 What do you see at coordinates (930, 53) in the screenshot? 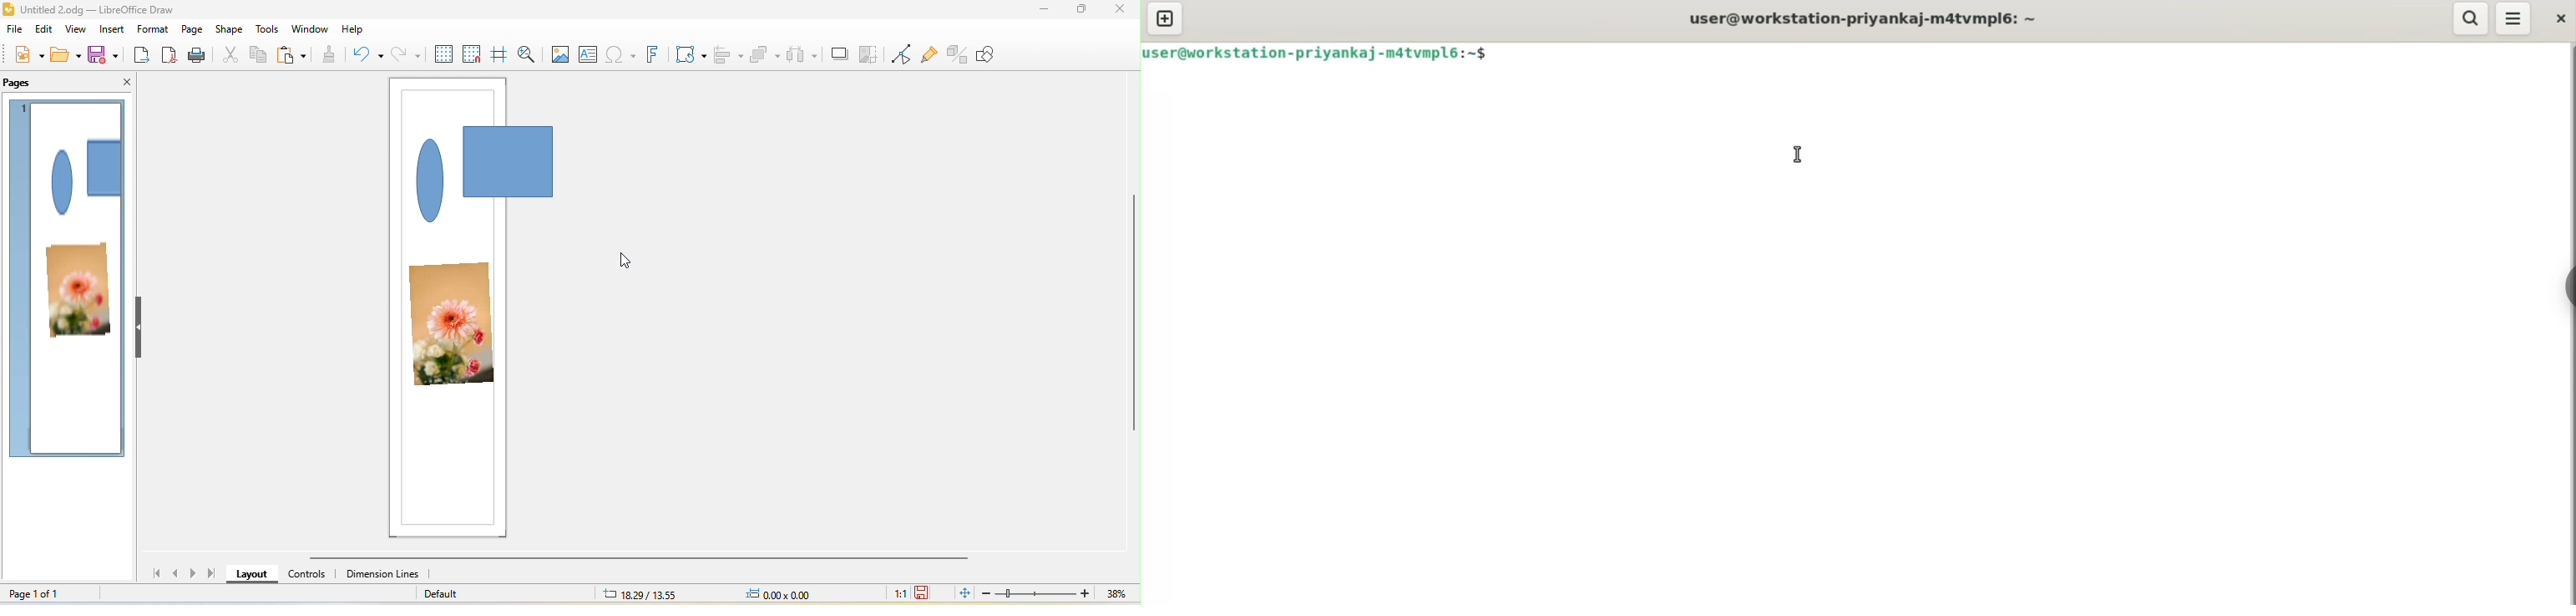
I see `show gluepoint function` at bounding box center [930, 53].